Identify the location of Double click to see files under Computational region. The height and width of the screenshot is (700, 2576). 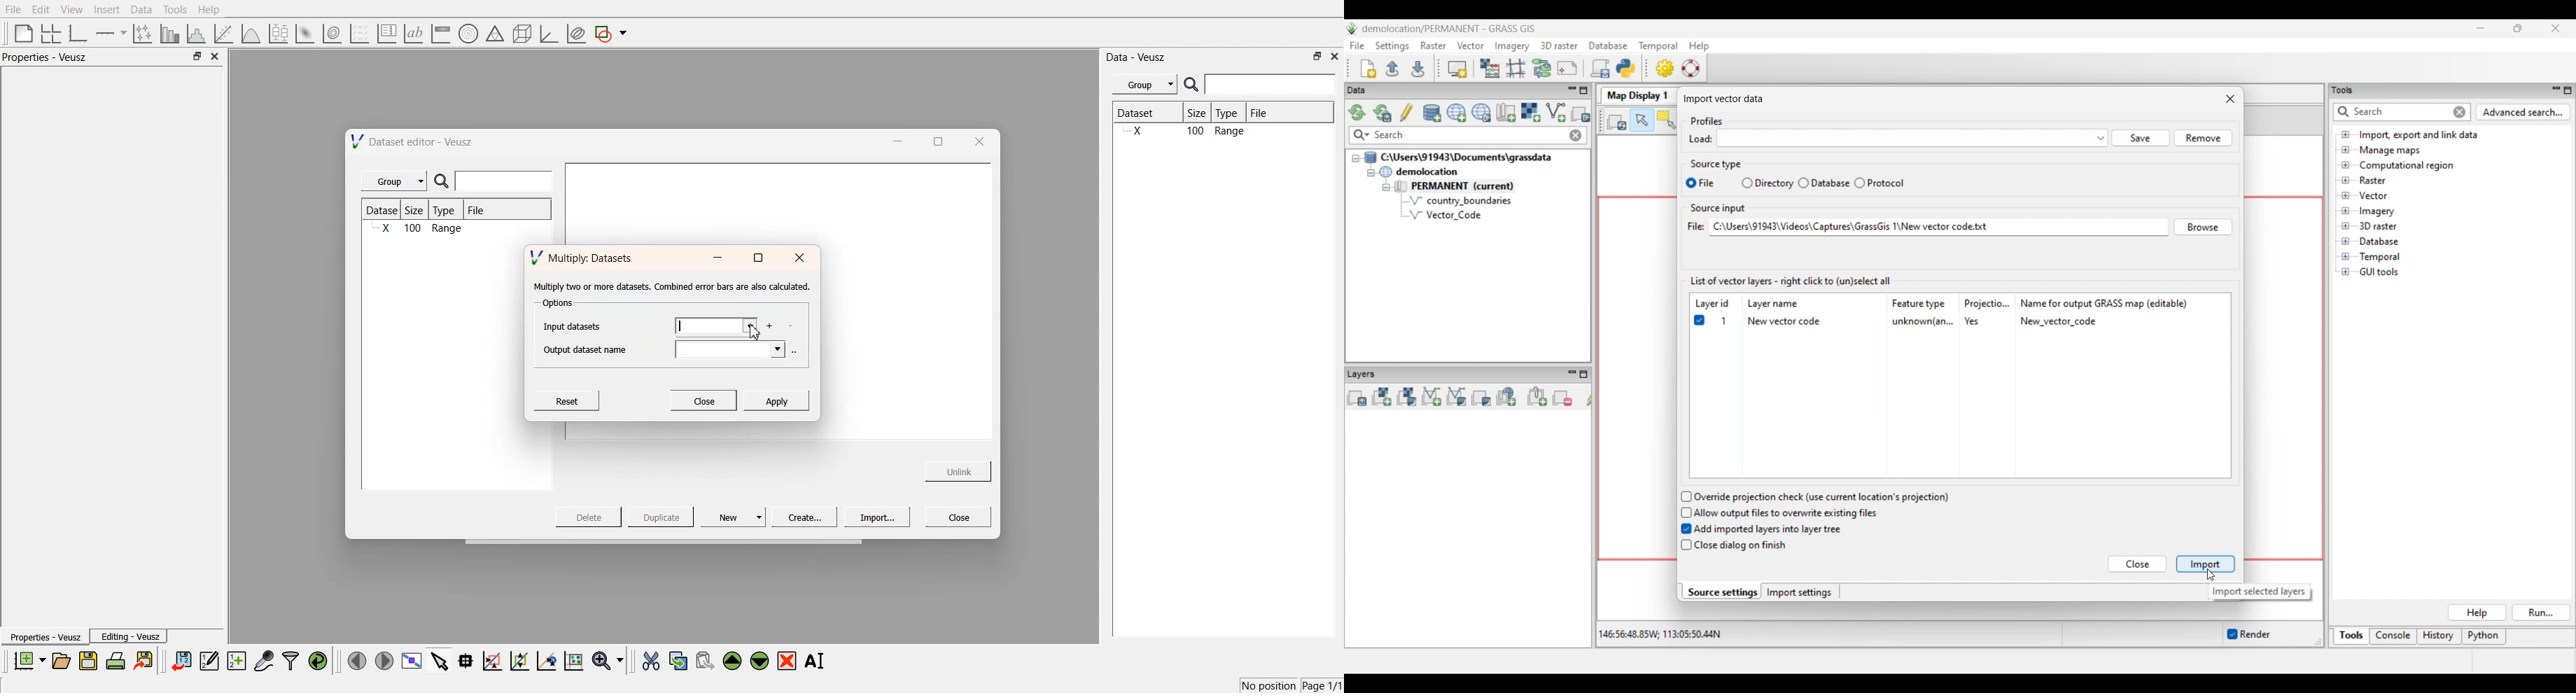
(2407, 166).